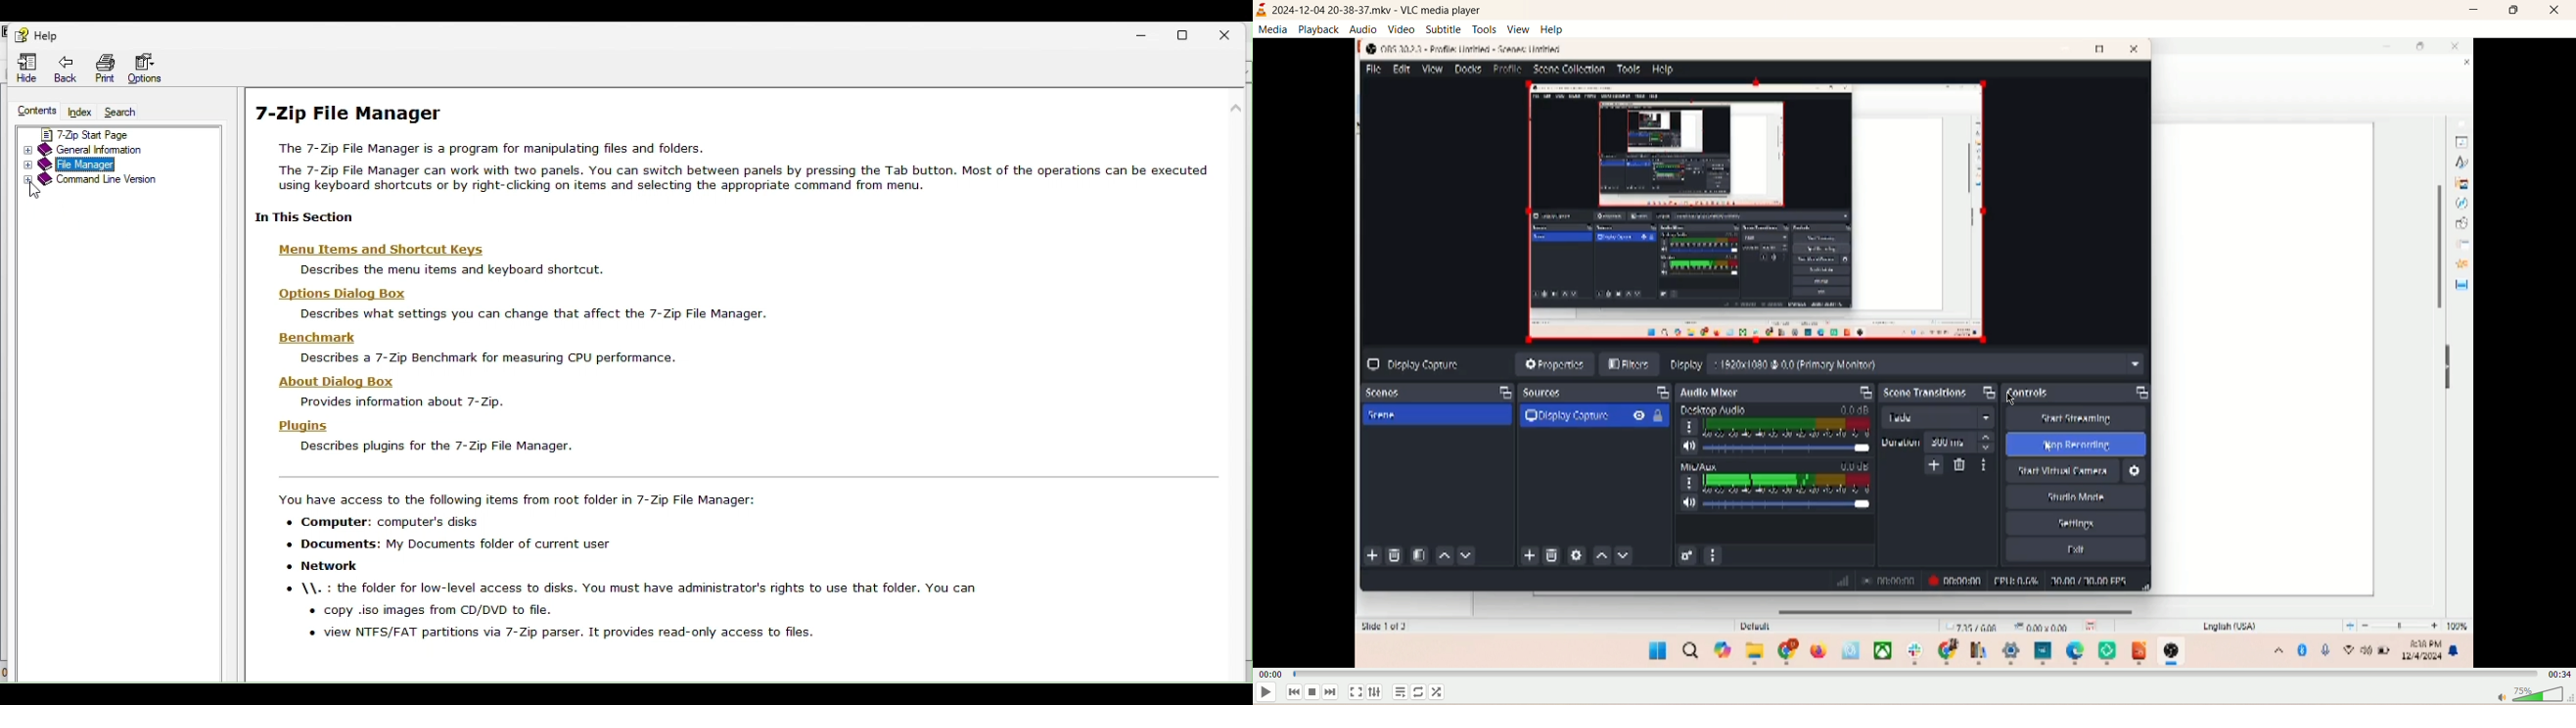  I want to click on content, so click(35, 109).